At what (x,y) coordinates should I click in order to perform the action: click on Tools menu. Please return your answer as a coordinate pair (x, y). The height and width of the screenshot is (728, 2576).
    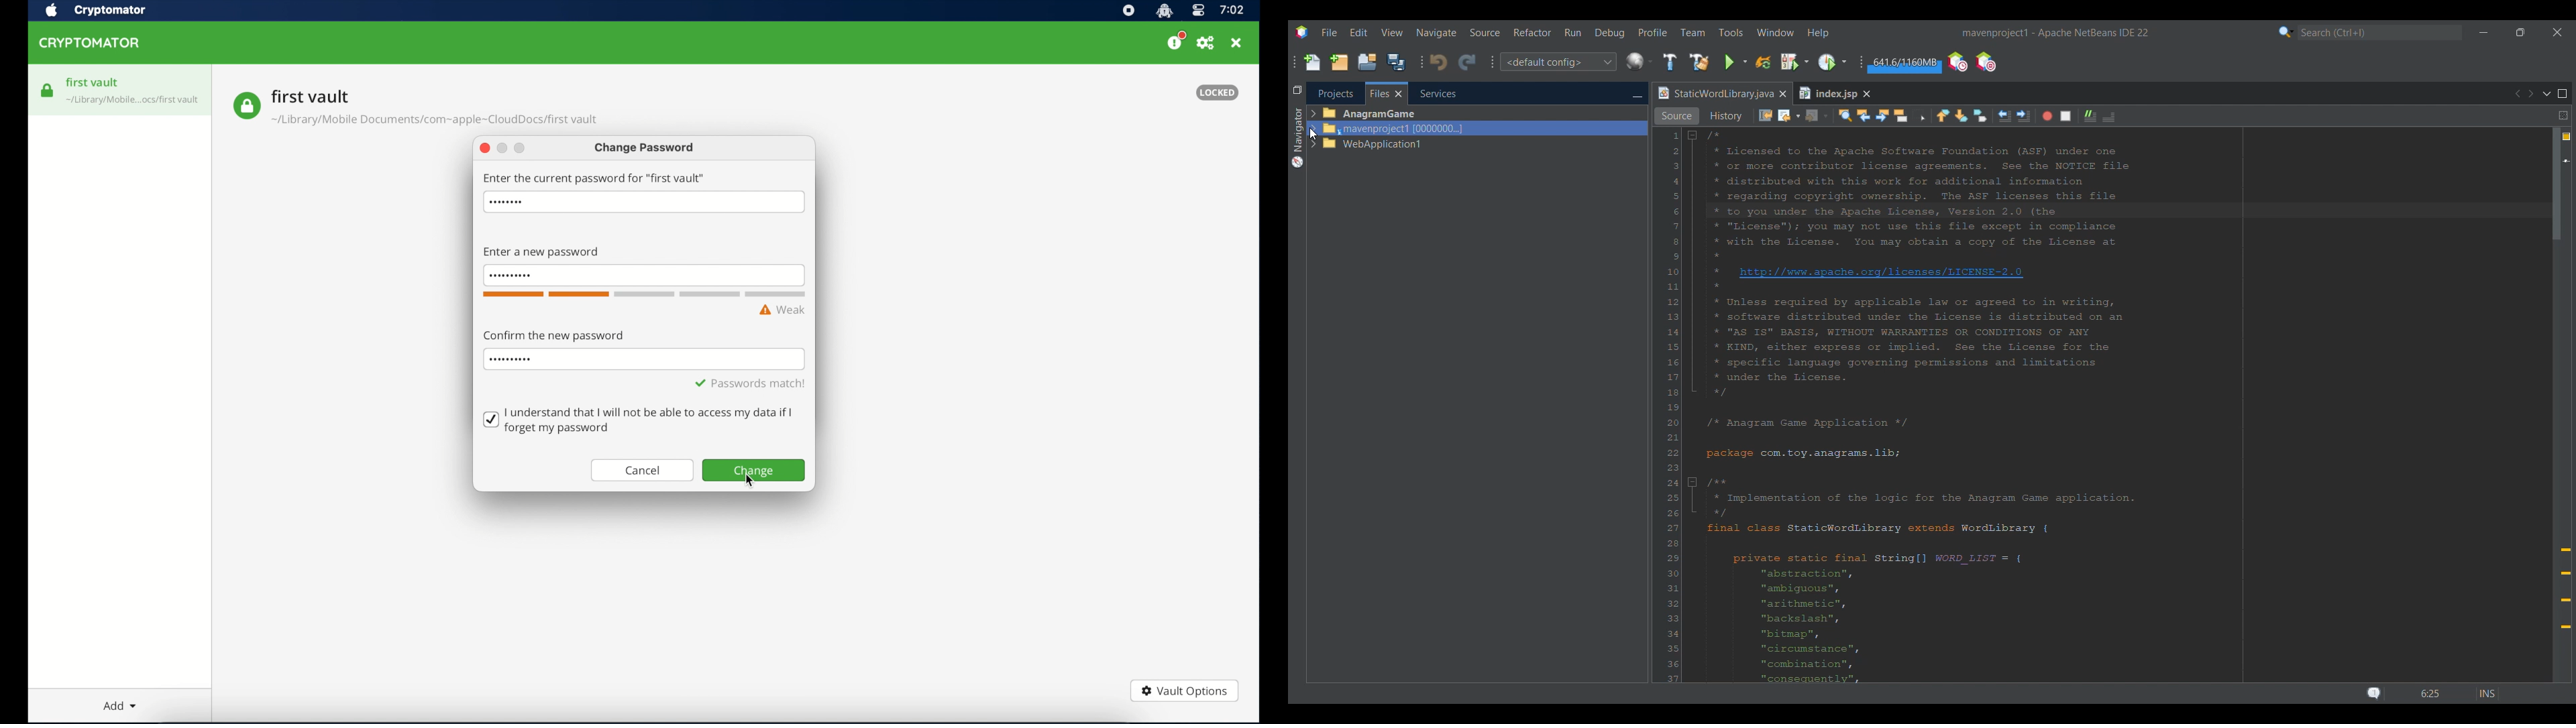
    Looking at the image, I should click on (1731, 32).